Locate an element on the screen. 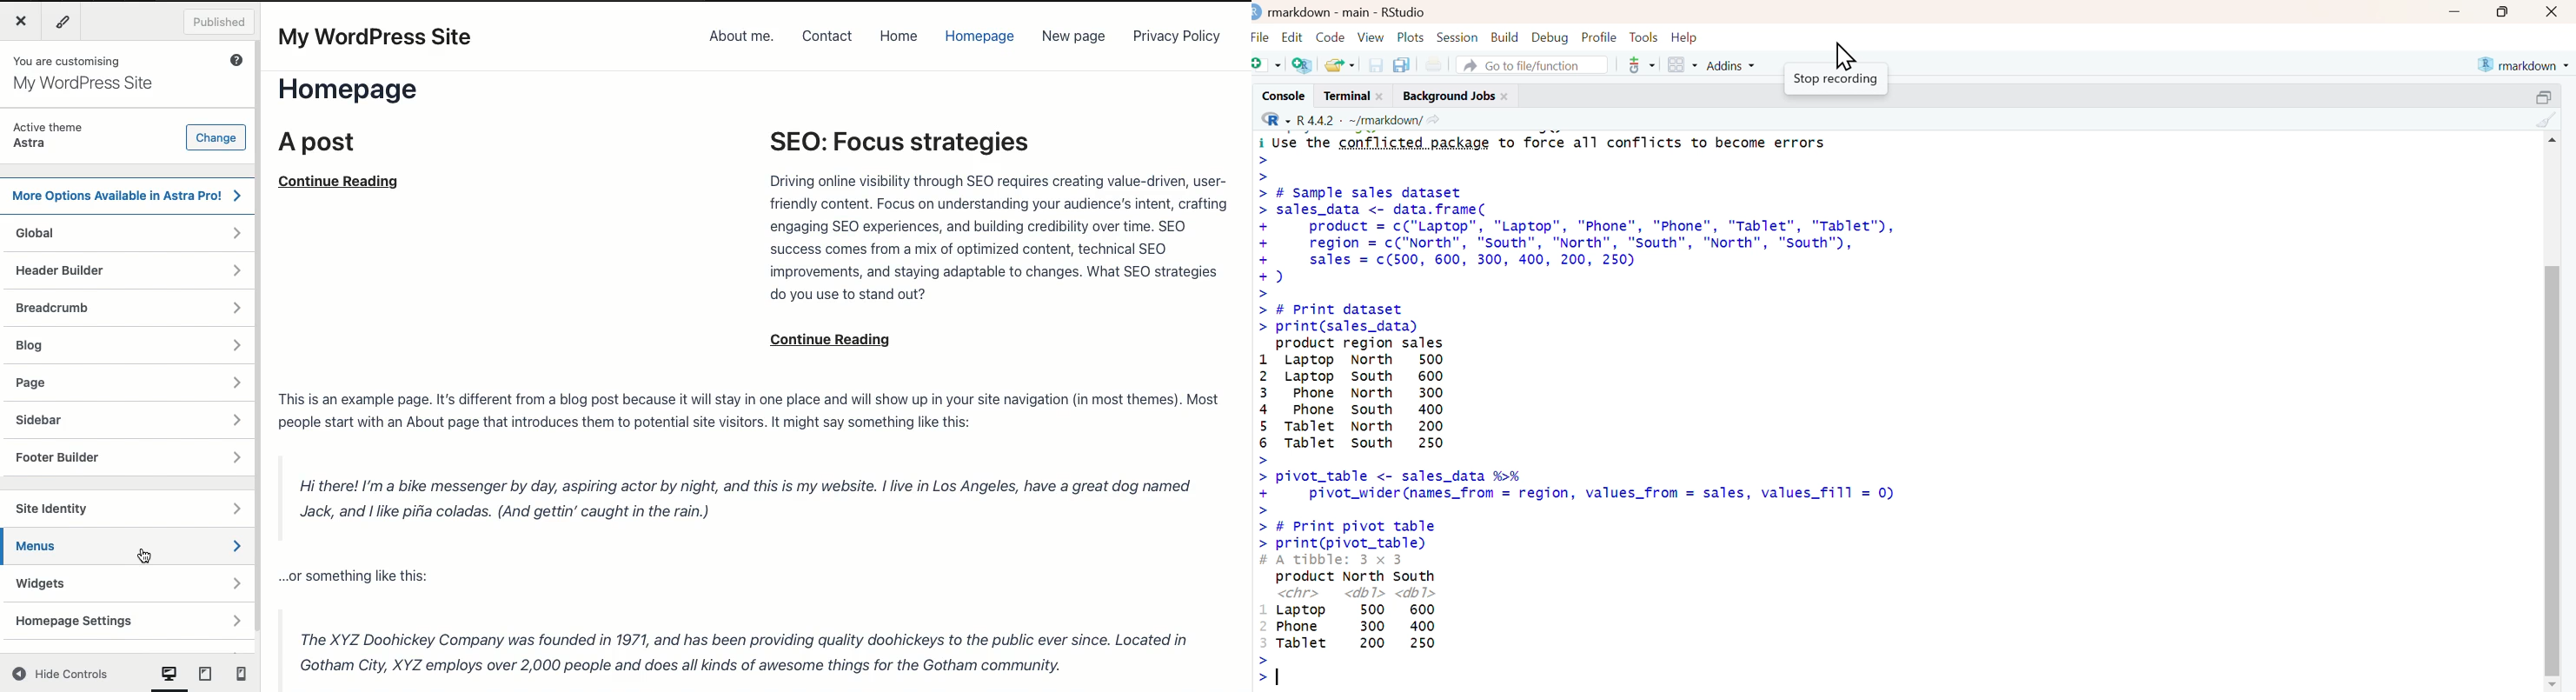  save is located at coordinates (1377, 64).